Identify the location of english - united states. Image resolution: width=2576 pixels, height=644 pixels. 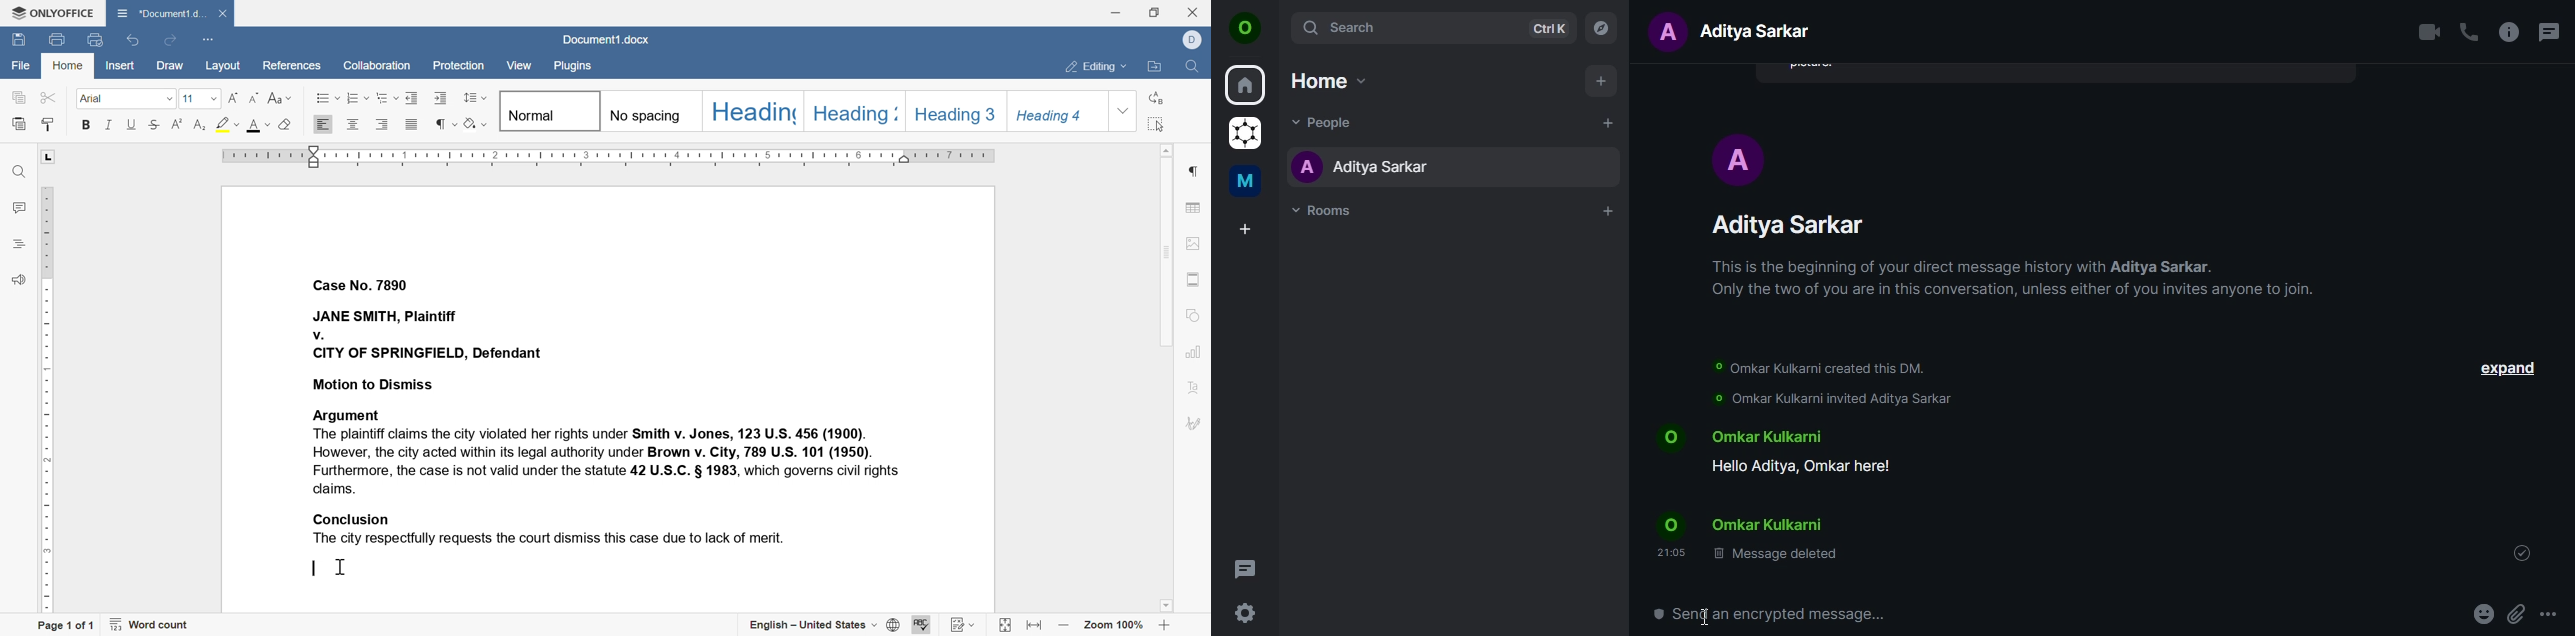
(824, 626).